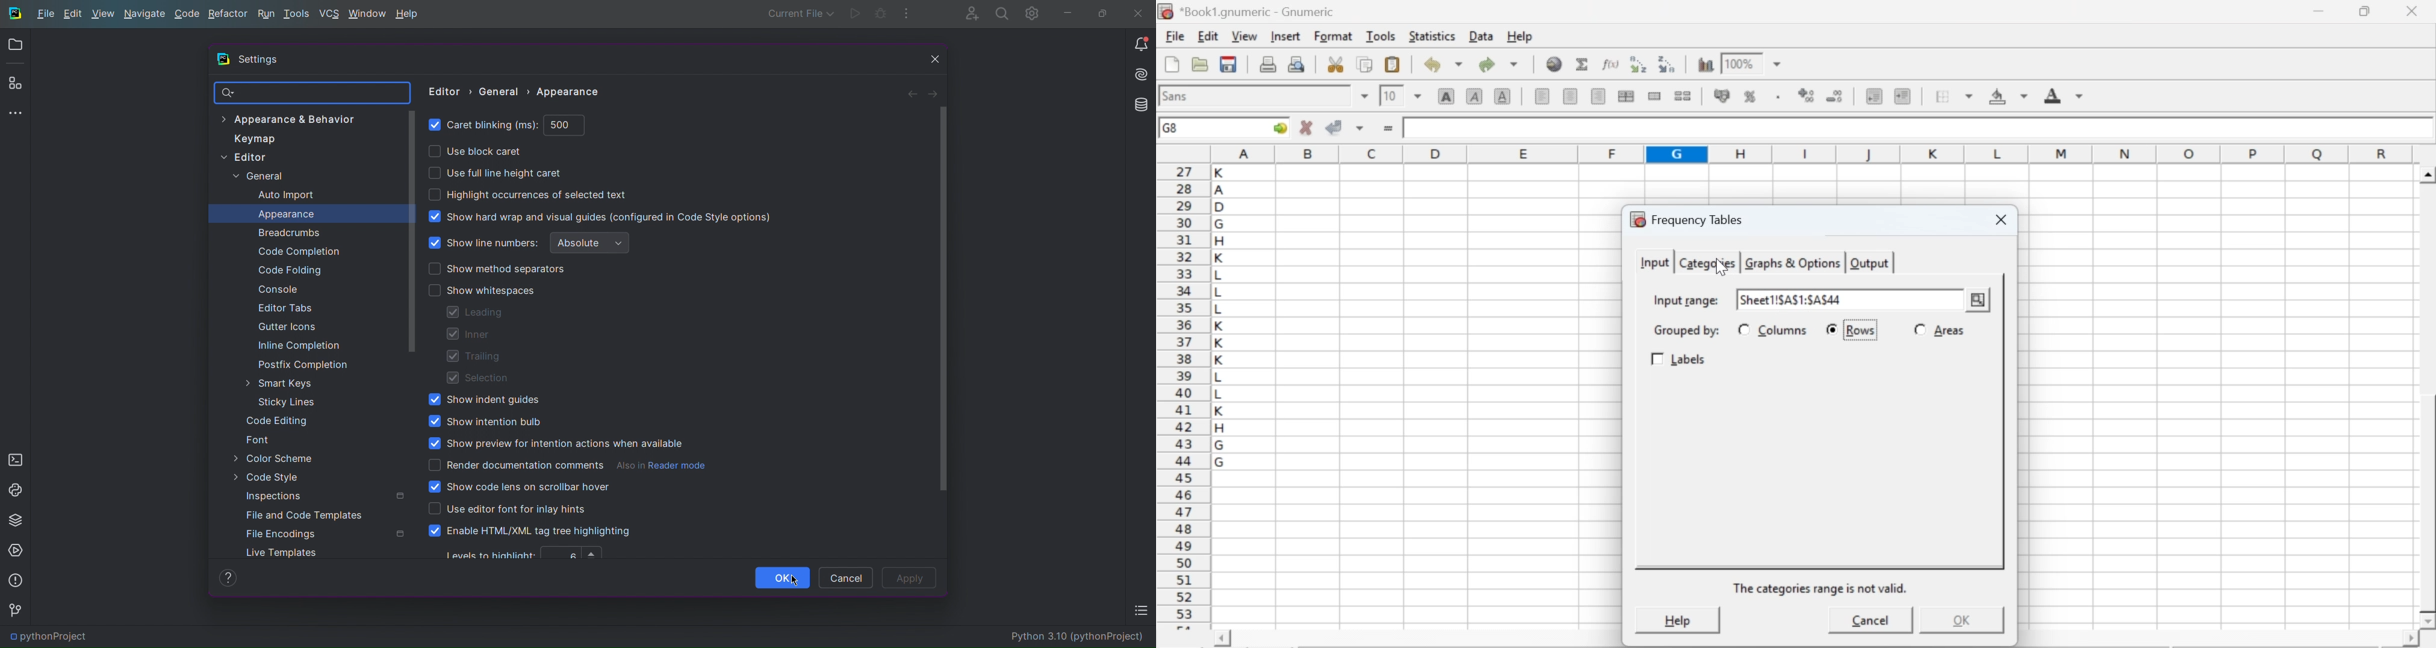 The image size is (2436, 672). What do you see at coordinates (1809, 153) in the screenshot?
I see `column names` at bounding box center [1809, 153].